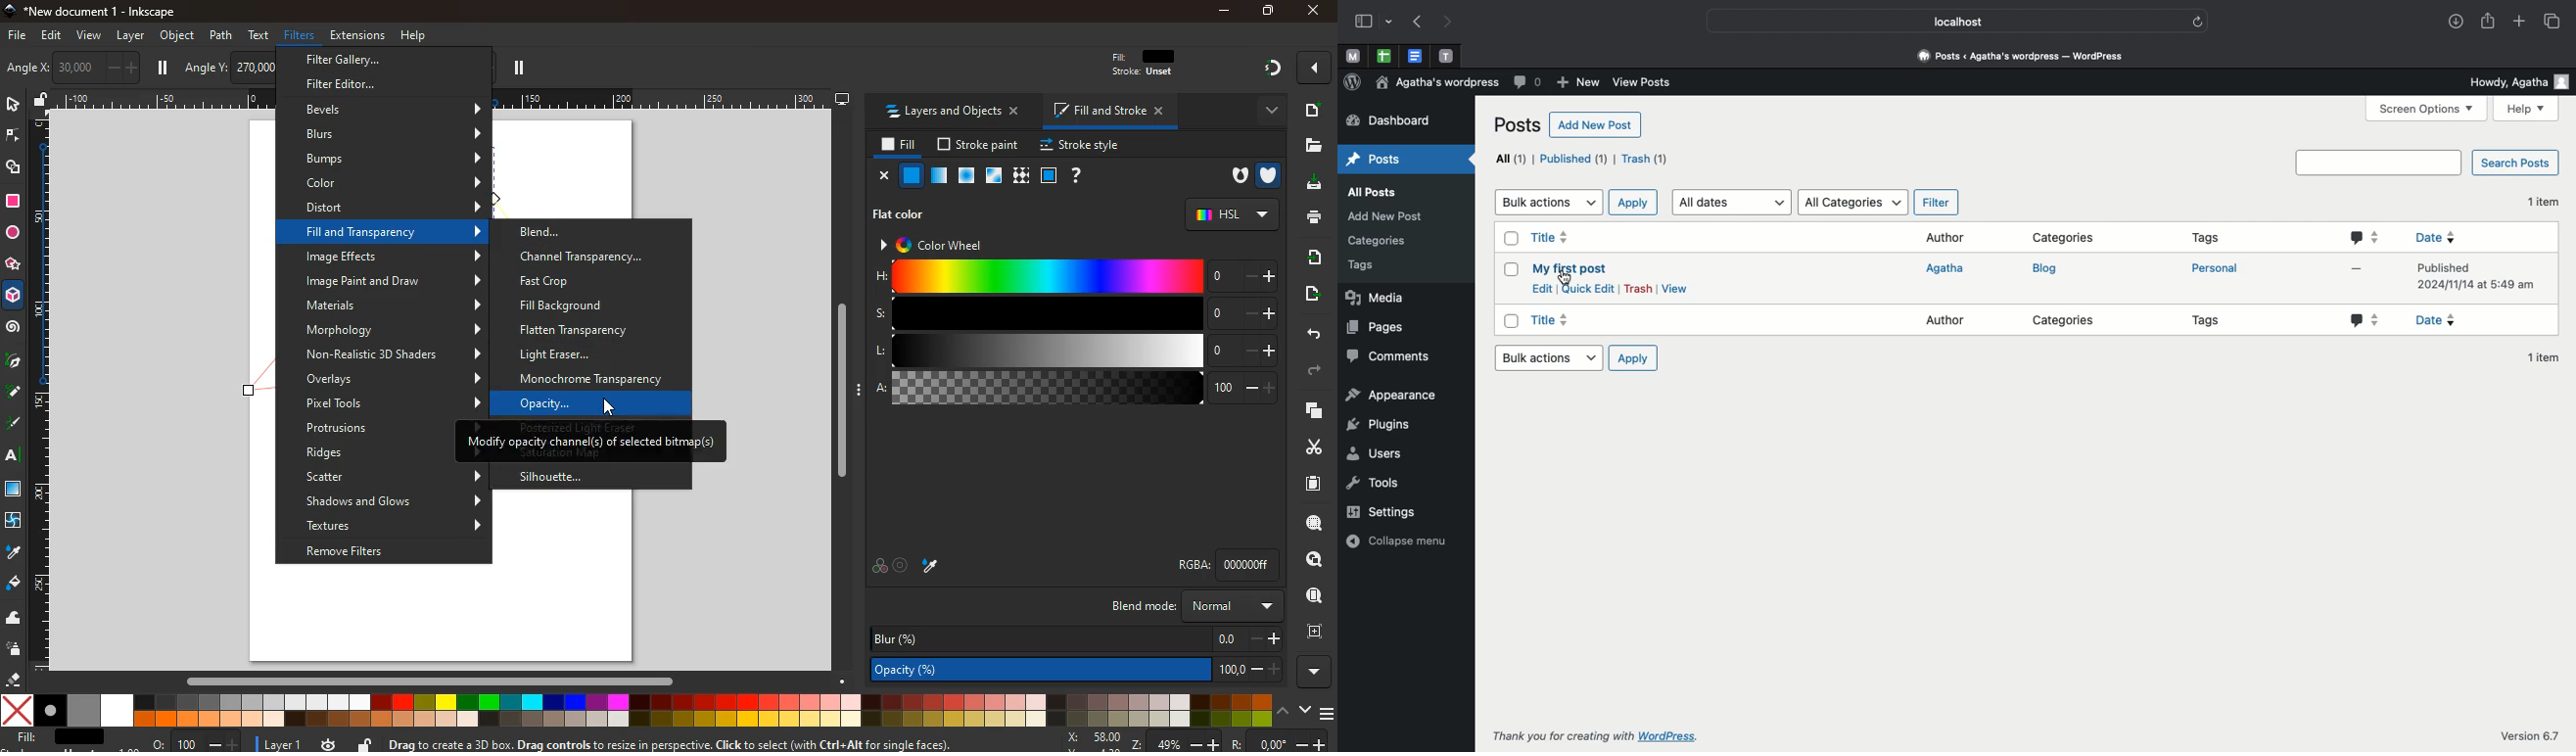  I want to click on opacity, so click(937, 176).